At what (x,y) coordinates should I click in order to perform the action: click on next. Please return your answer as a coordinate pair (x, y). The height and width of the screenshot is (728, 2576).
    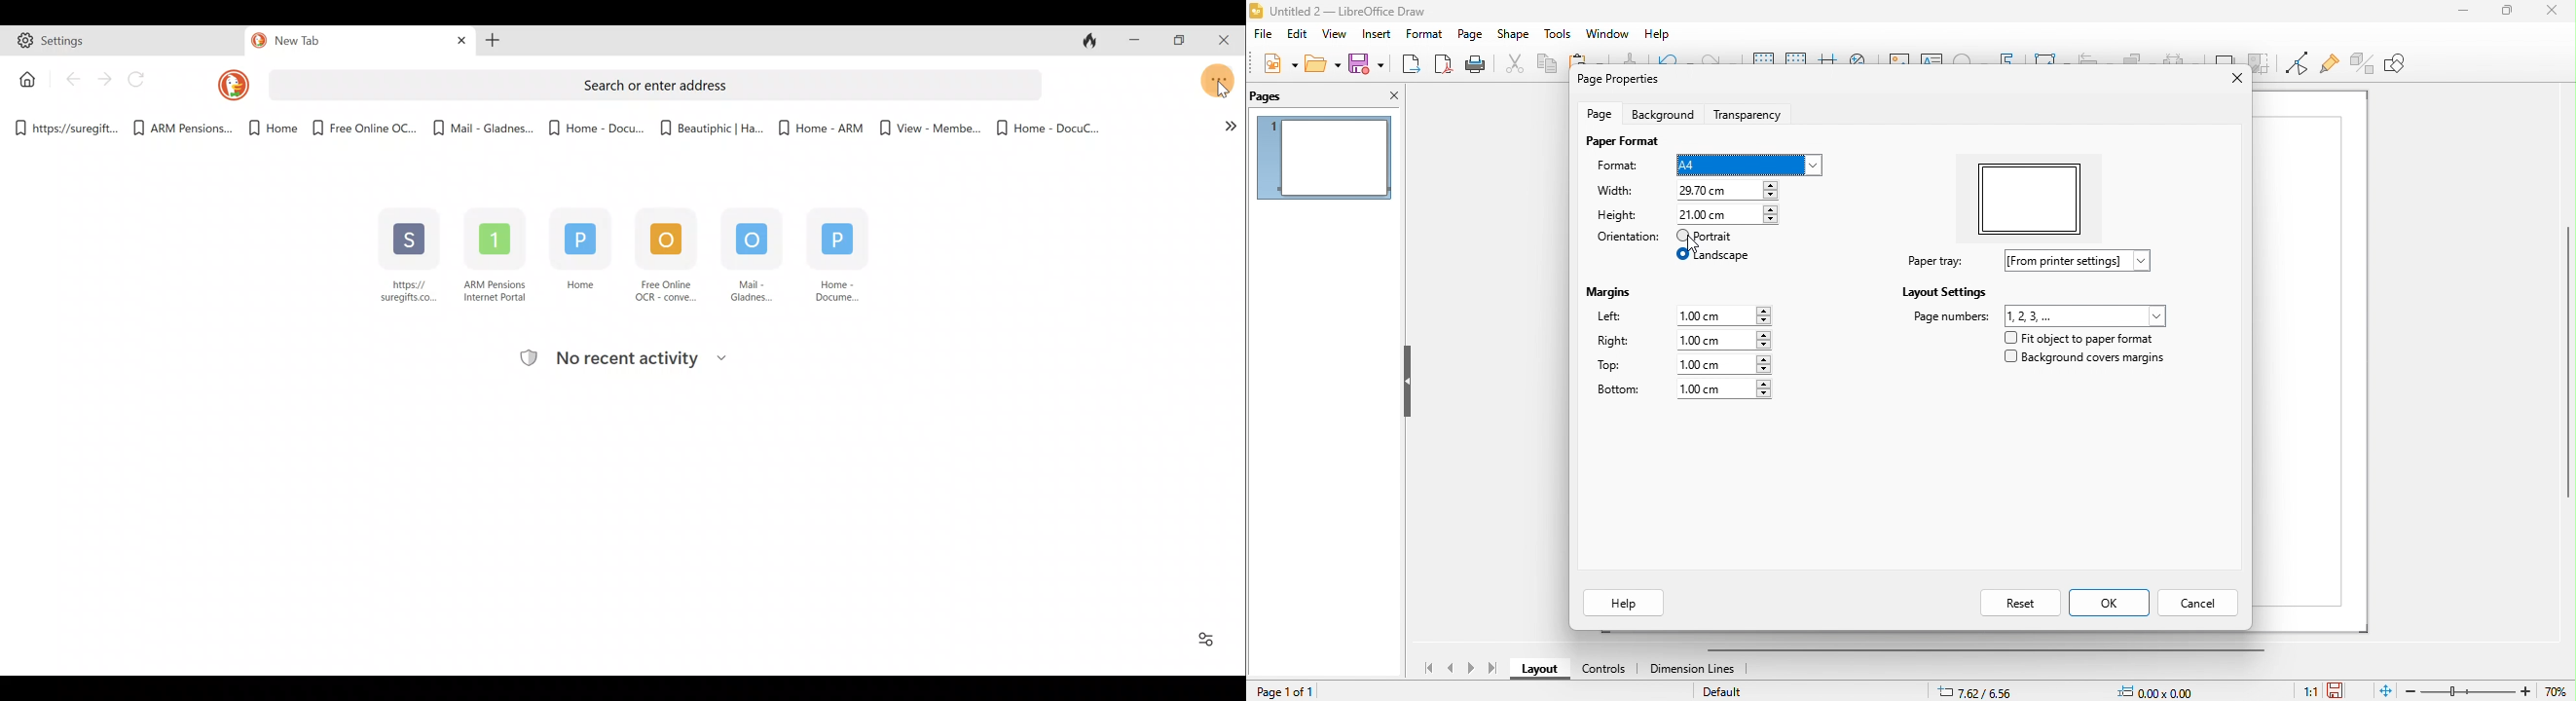
    Looking at the image, I should click on (1469, 669).